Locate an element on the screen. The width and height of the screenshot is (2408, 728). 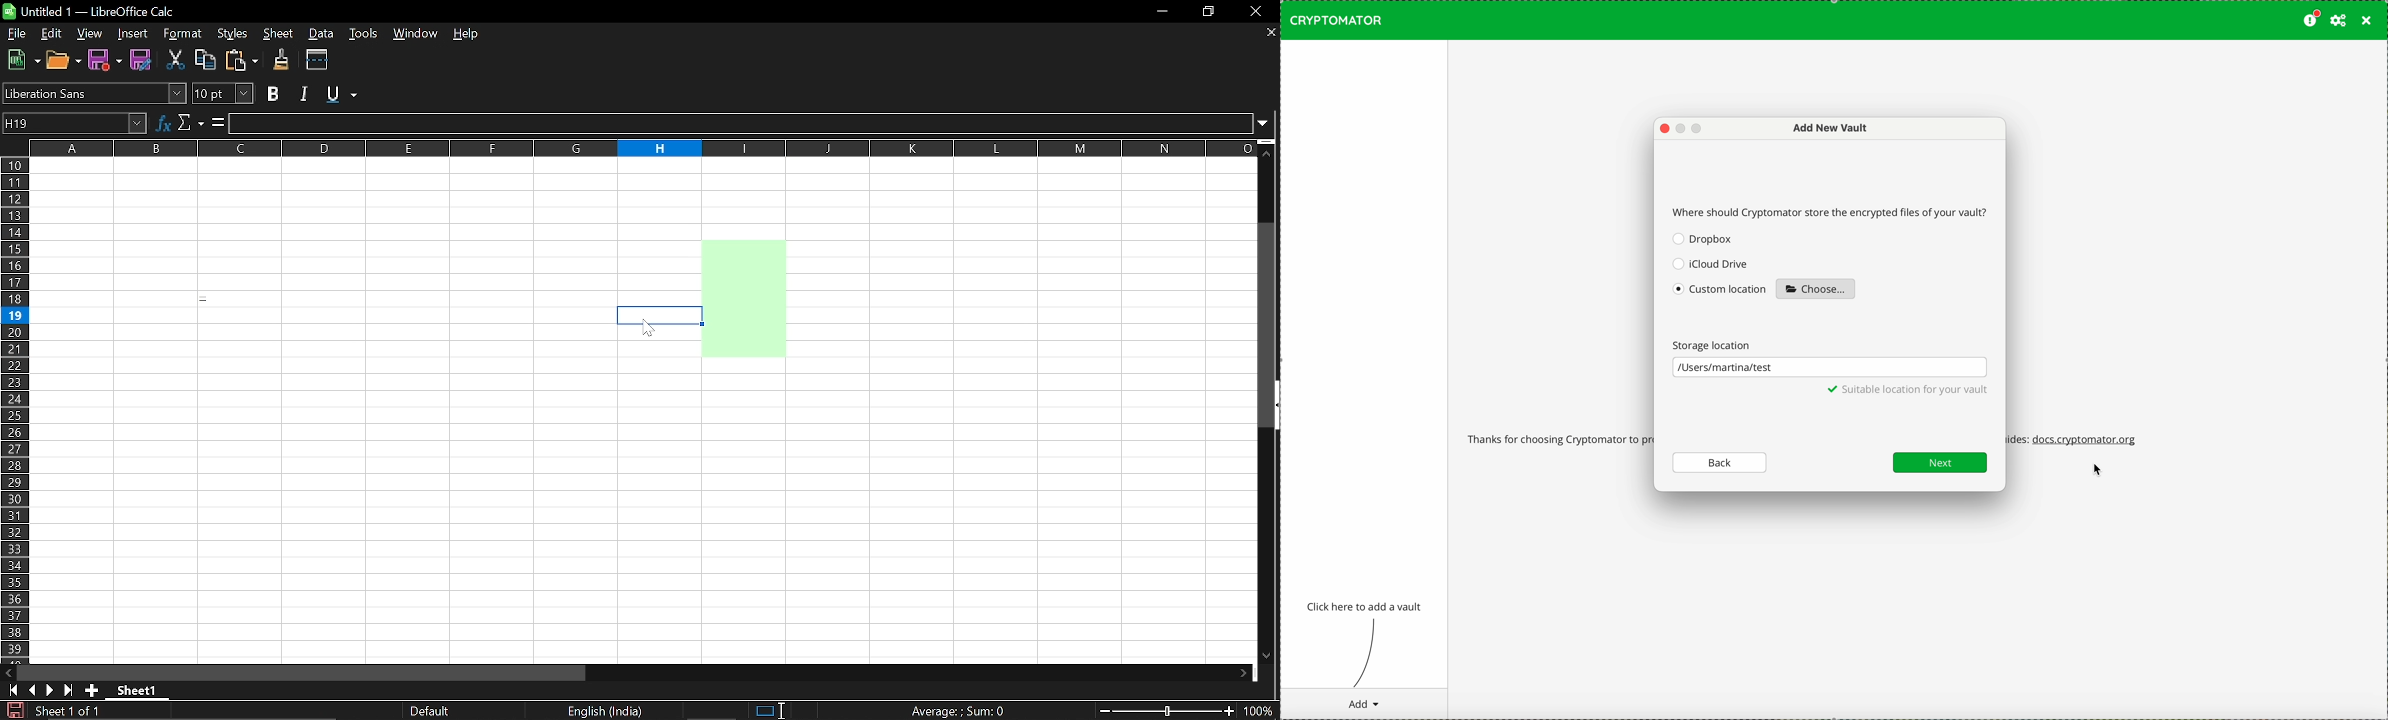
Cut is located at coordinates (176, 62).